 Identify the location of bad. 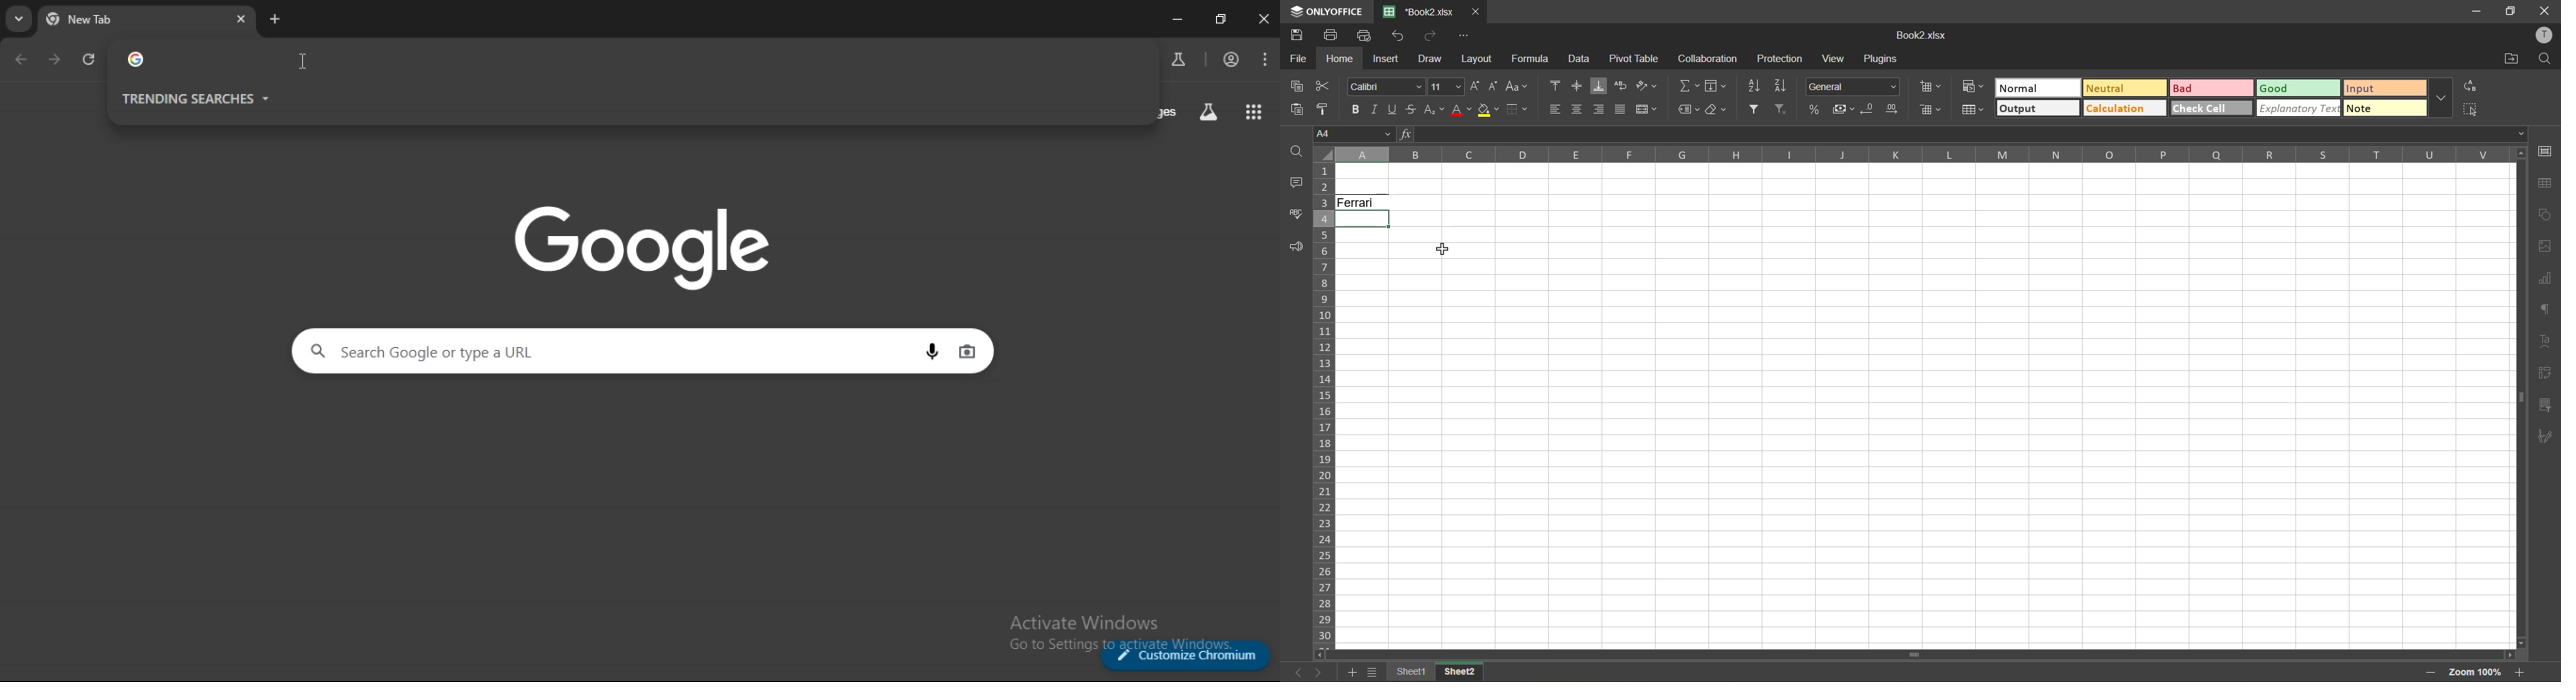
(2210, 89).